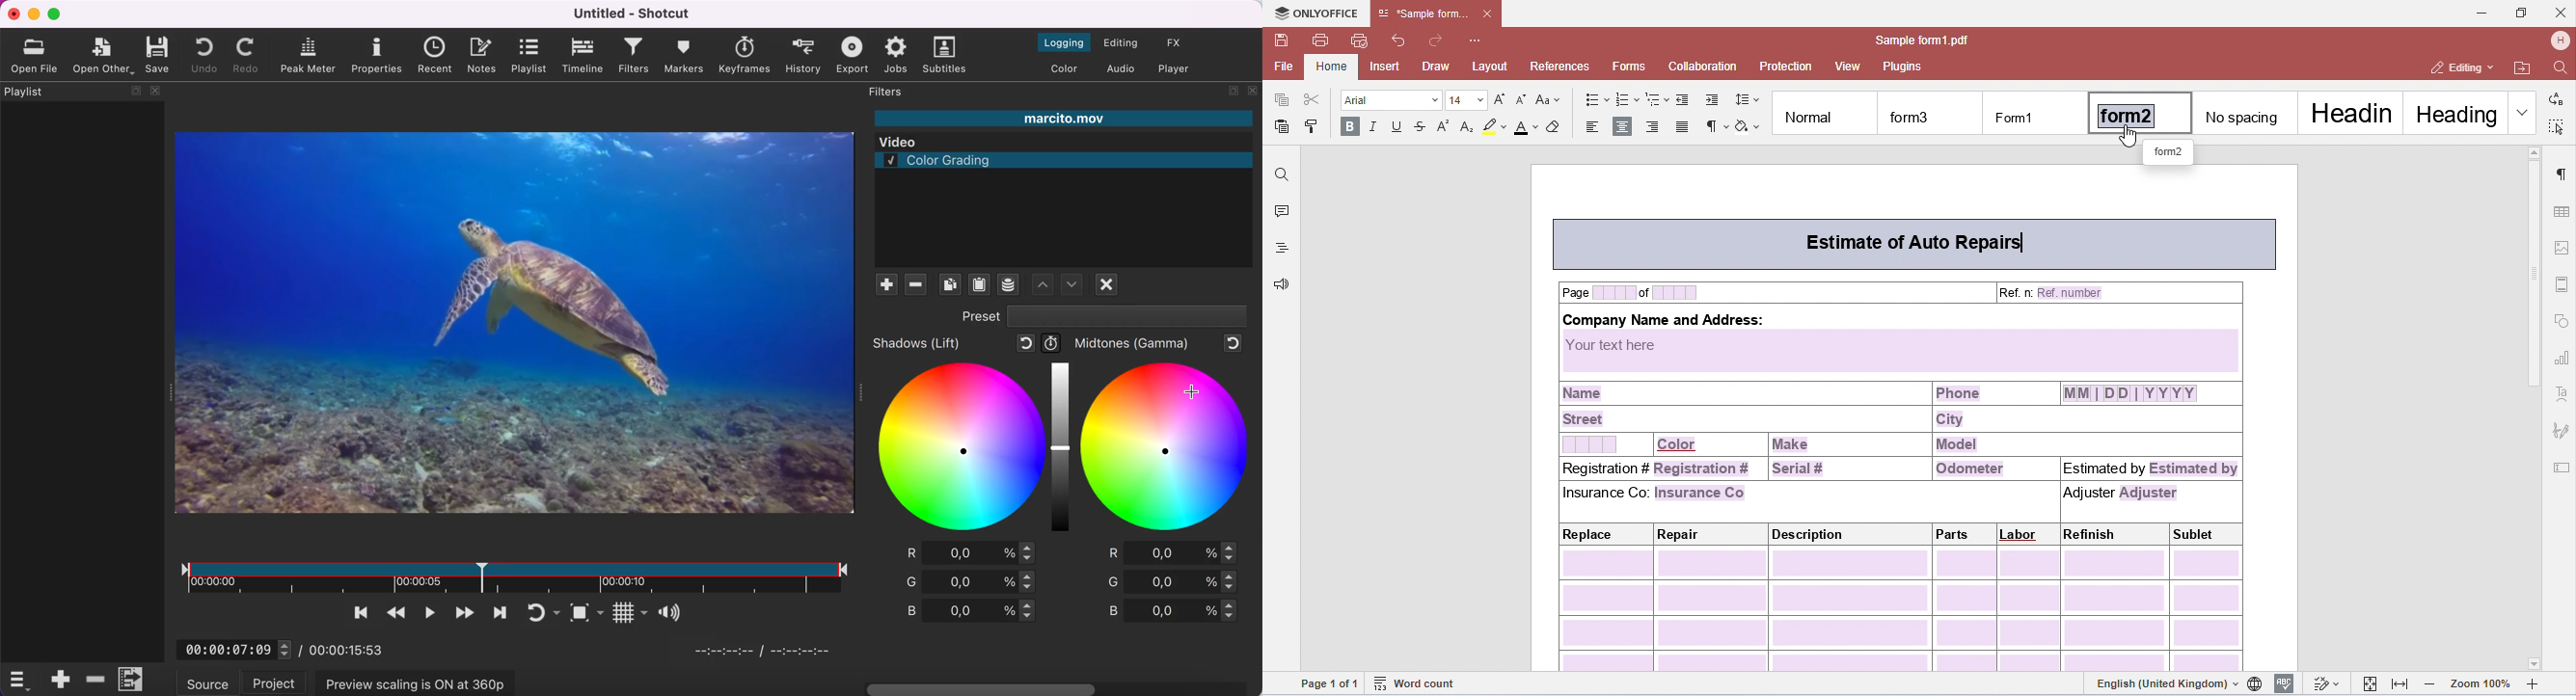  What do you see at coordinates (1055, 42) in the screenshot?
I see `switch to the logging layout` at bounding box center [1055, 42].